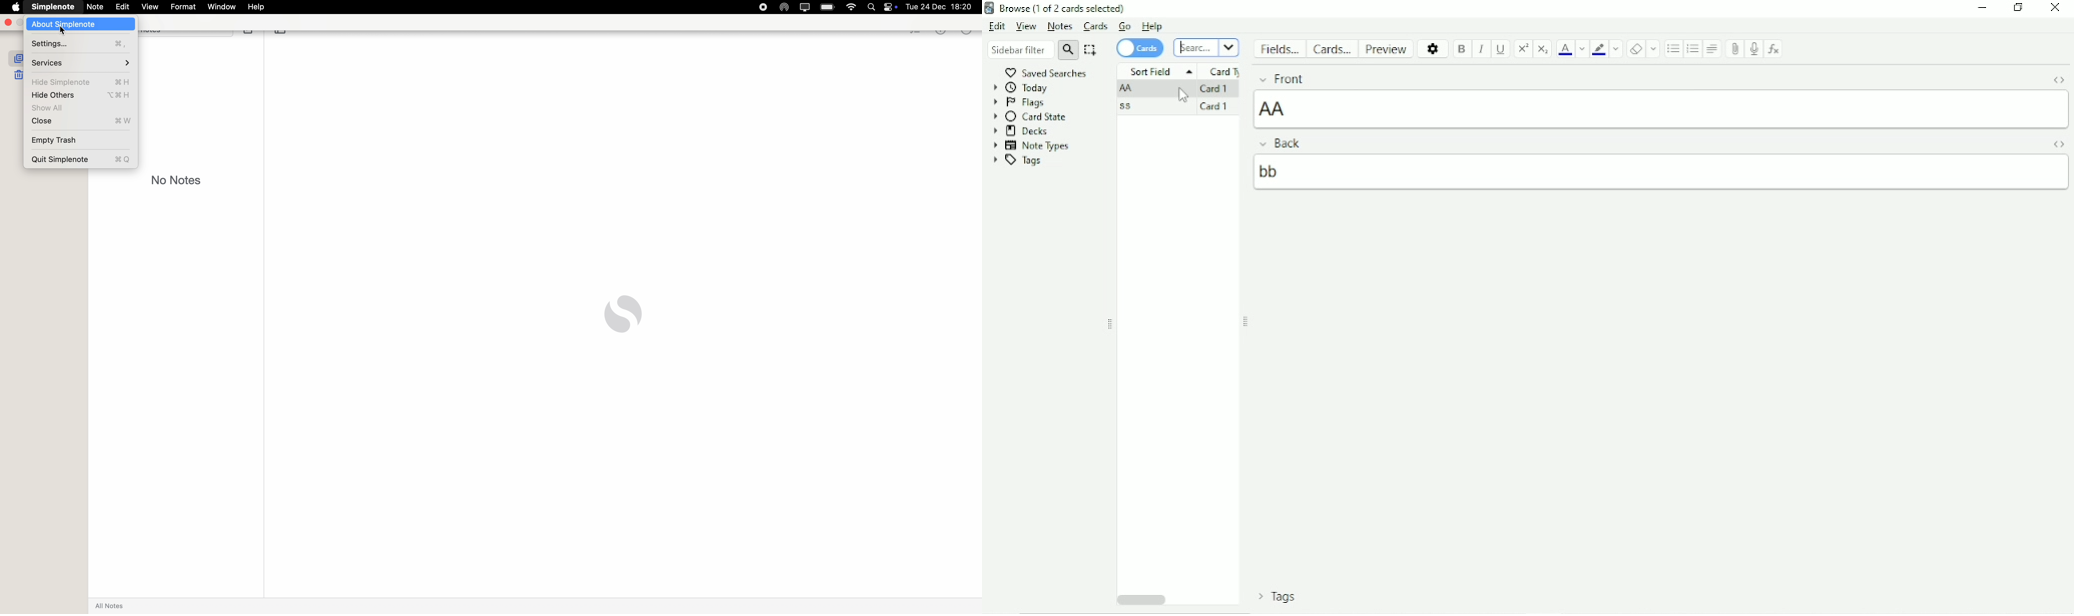 This screenshot has height=616, width=2100. Describe the element at coordinates (1042, 71) in the screenshot. I see `Saved searches` at that location.